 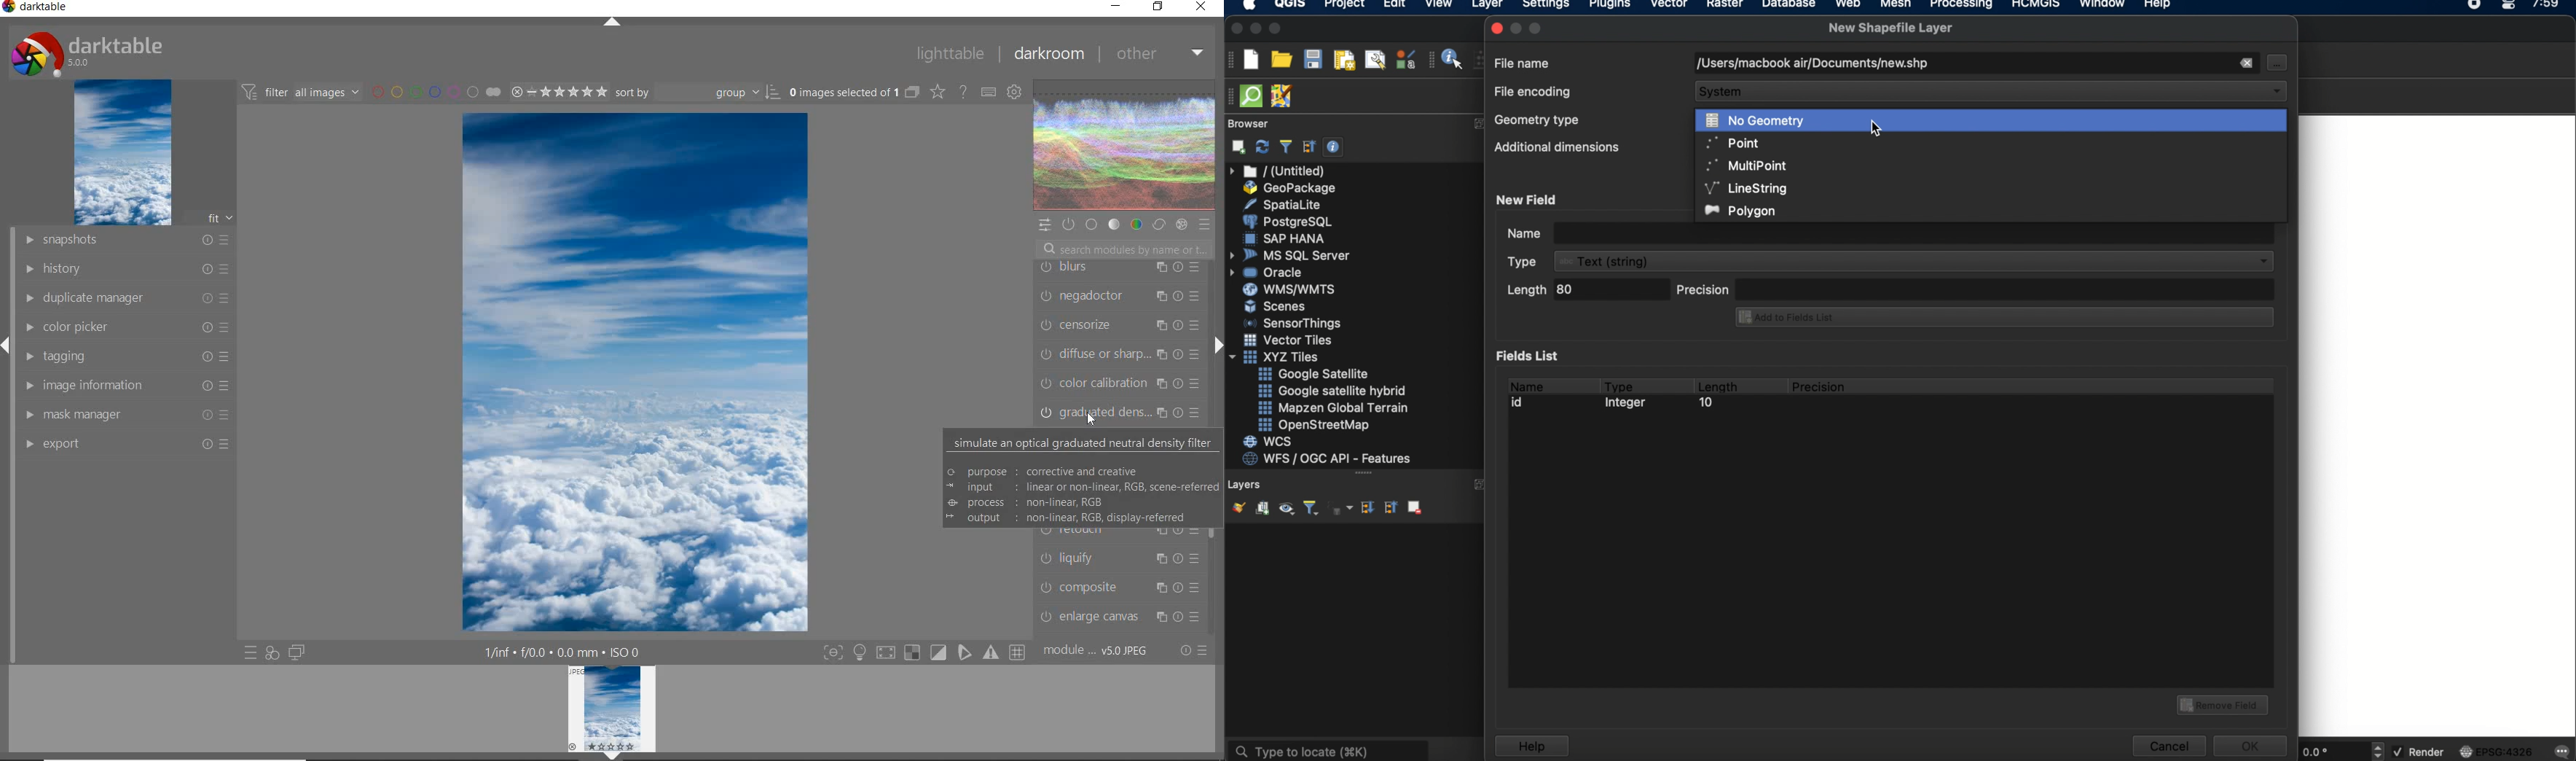 I want to click on inactive minimize icon, so click(x=1516, y=27).